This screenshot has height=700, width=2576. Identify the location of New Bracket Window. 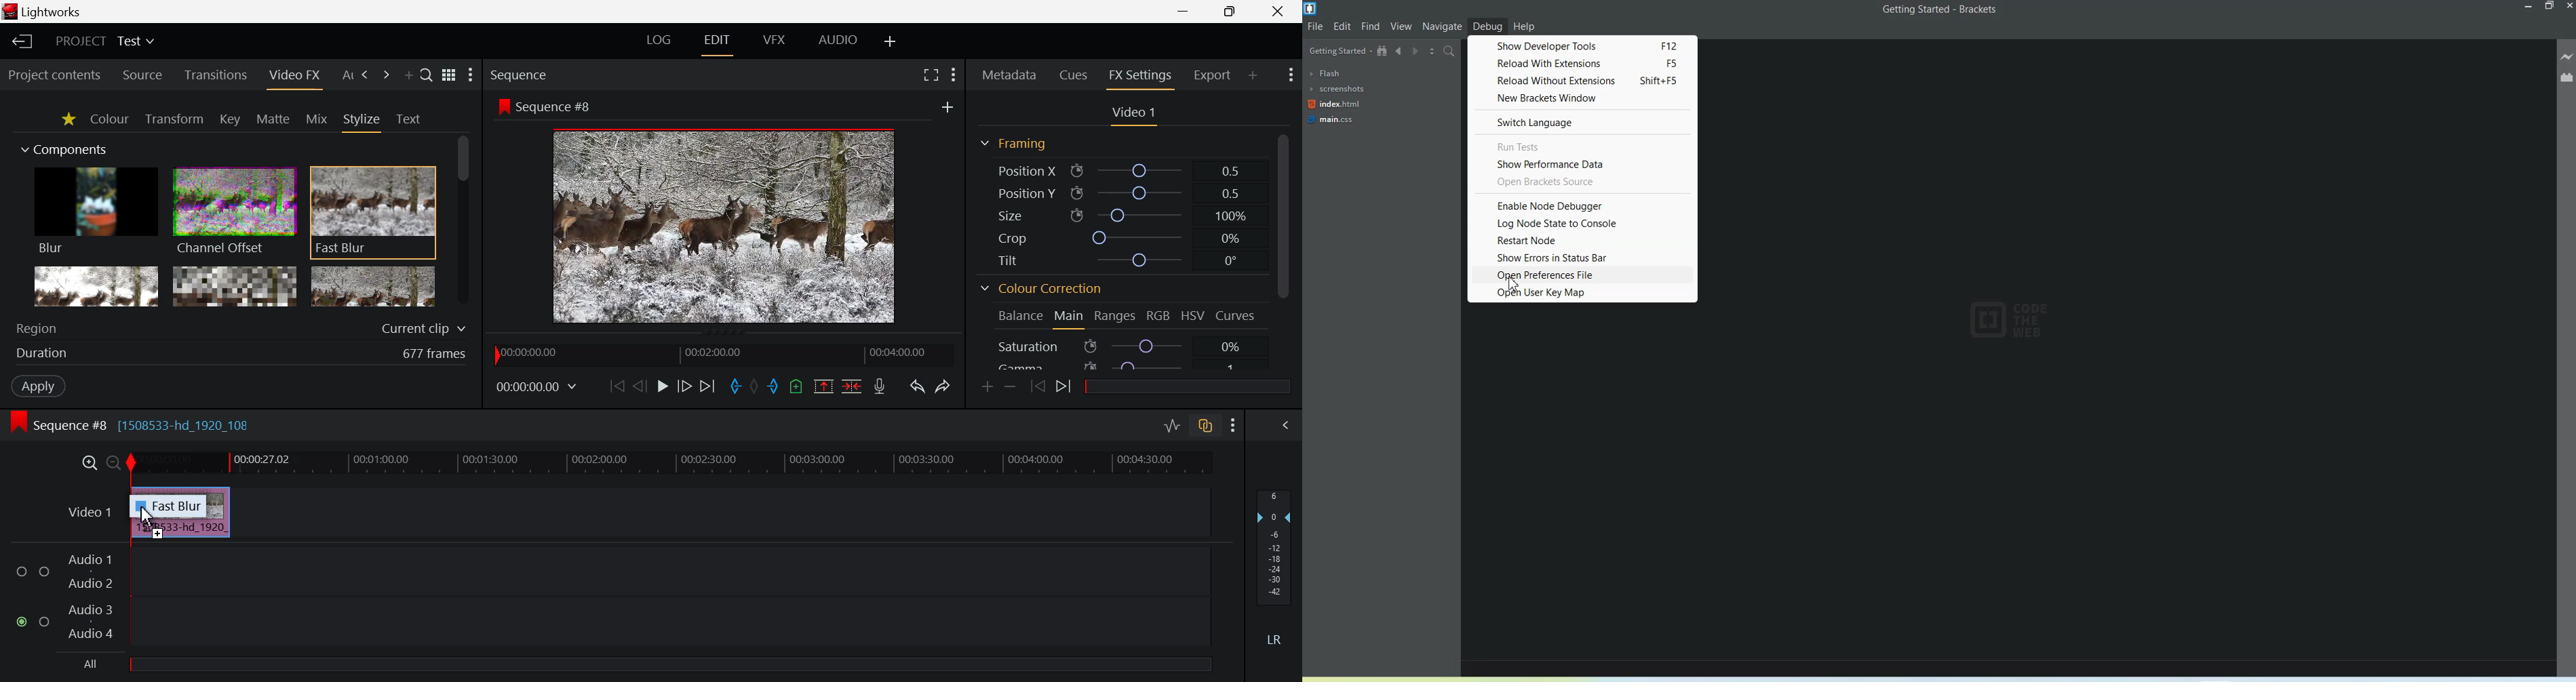
(1583, 99).